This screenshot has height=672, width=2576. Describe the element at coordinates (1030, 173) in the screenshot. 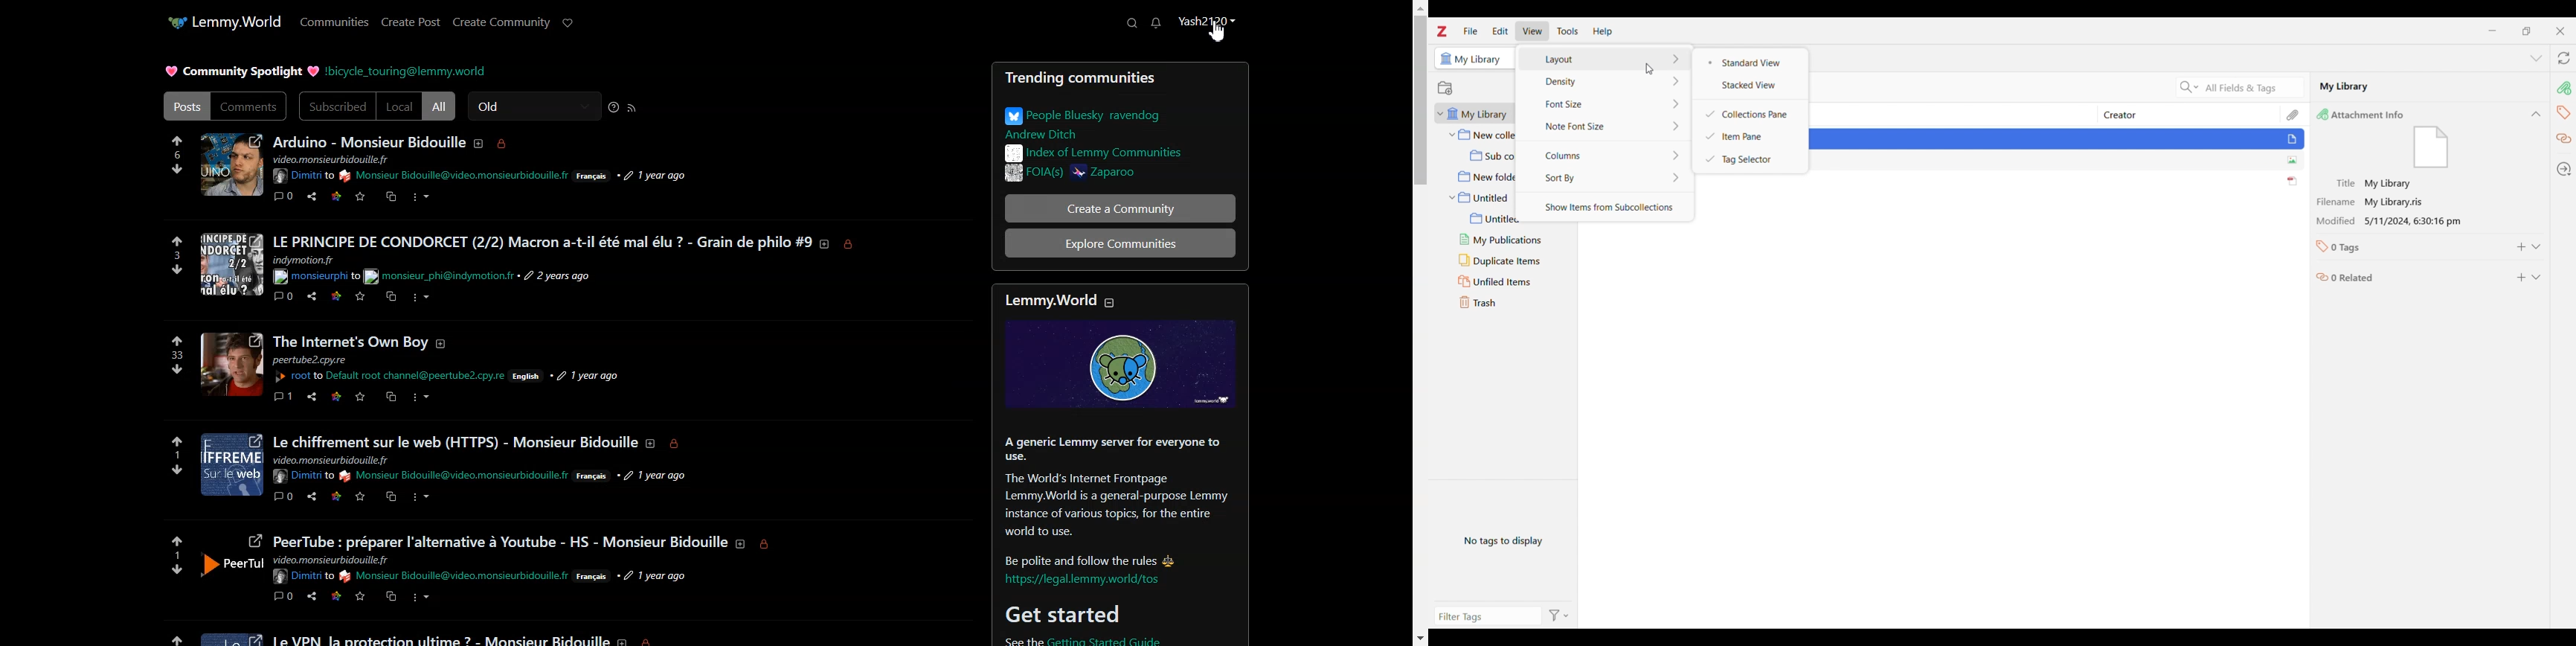

I see `FOIA(s)` at that location.